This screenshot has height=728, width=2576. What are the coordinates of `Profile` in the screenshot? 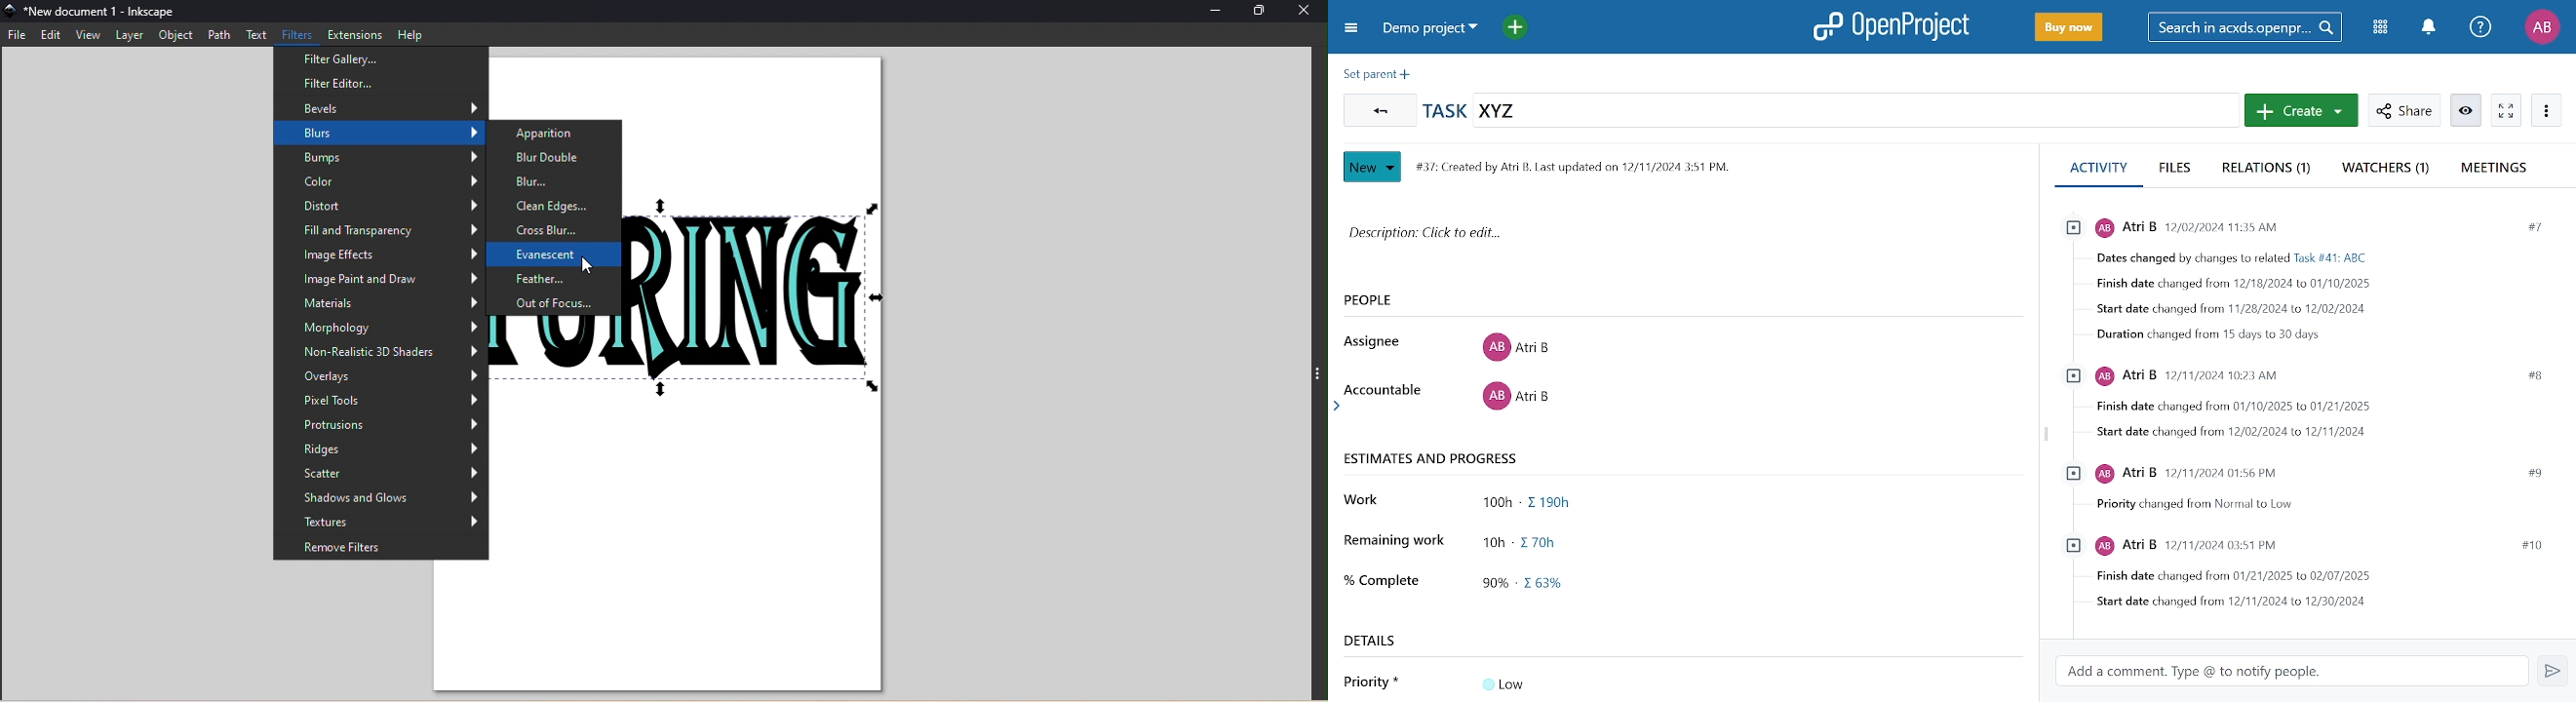 It's located at (2543, 27).